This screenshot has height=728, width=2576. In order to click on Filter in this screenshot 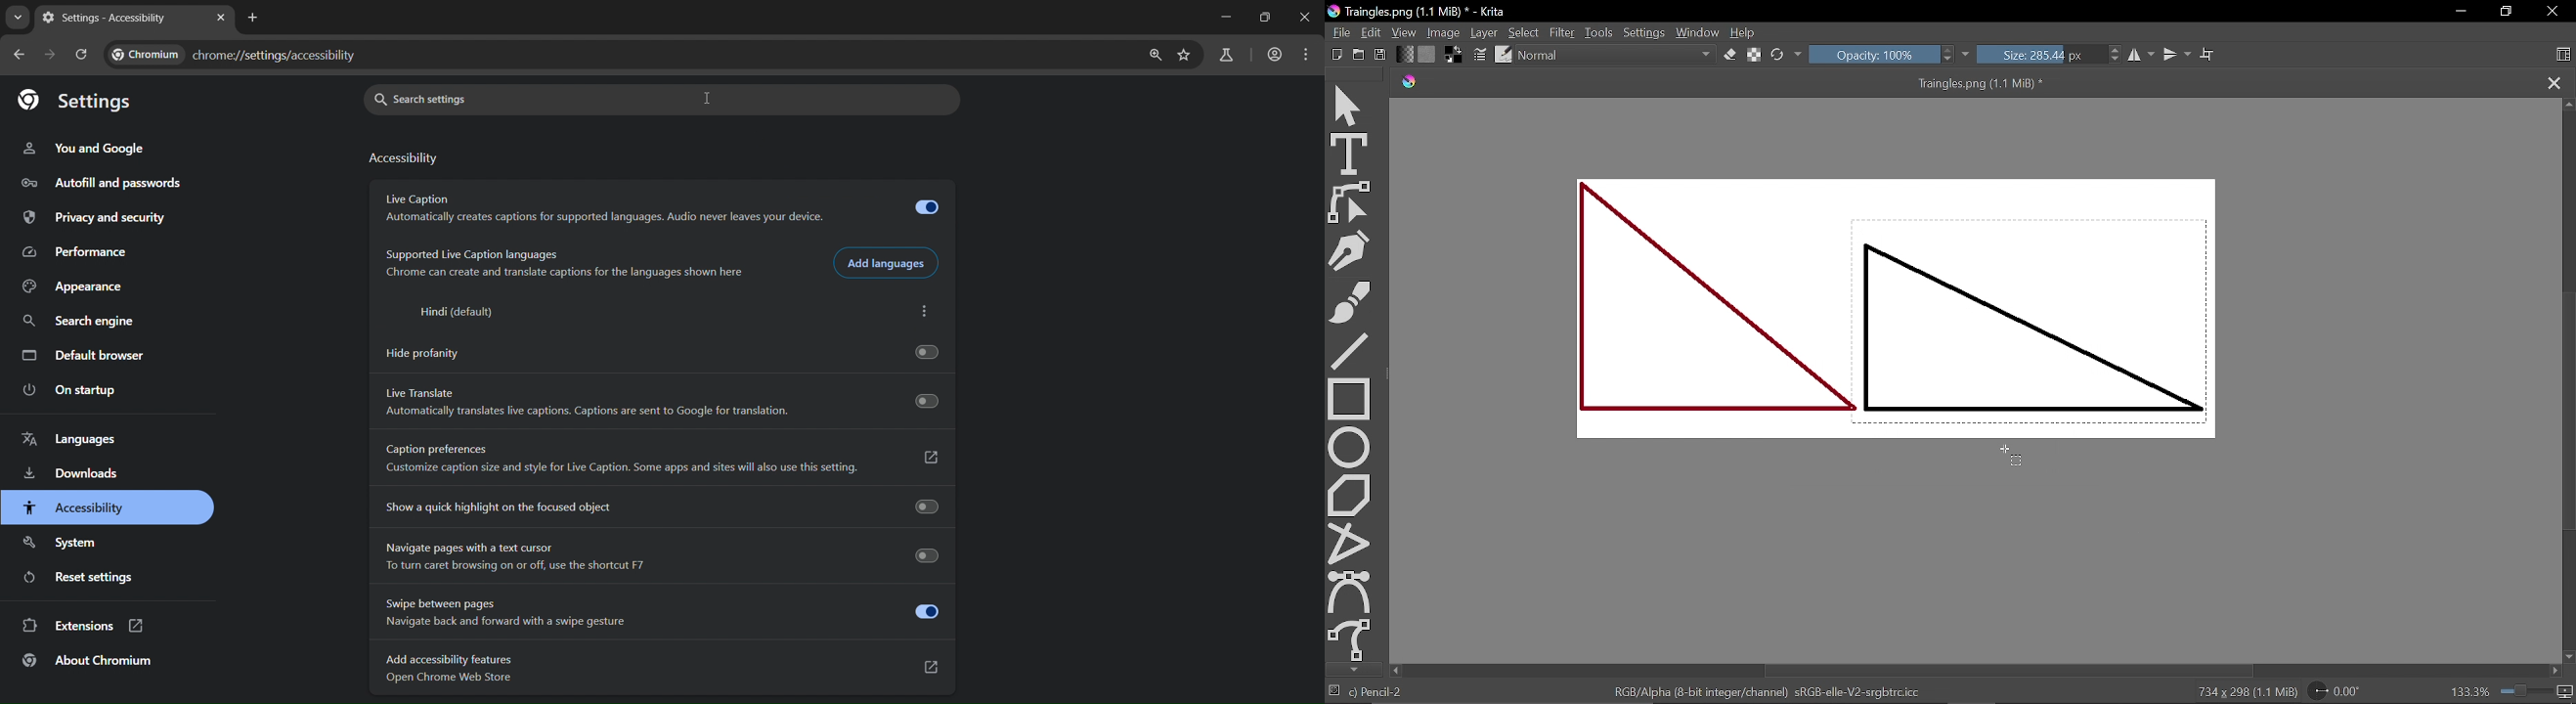, I will do `click(1562, 32)`.